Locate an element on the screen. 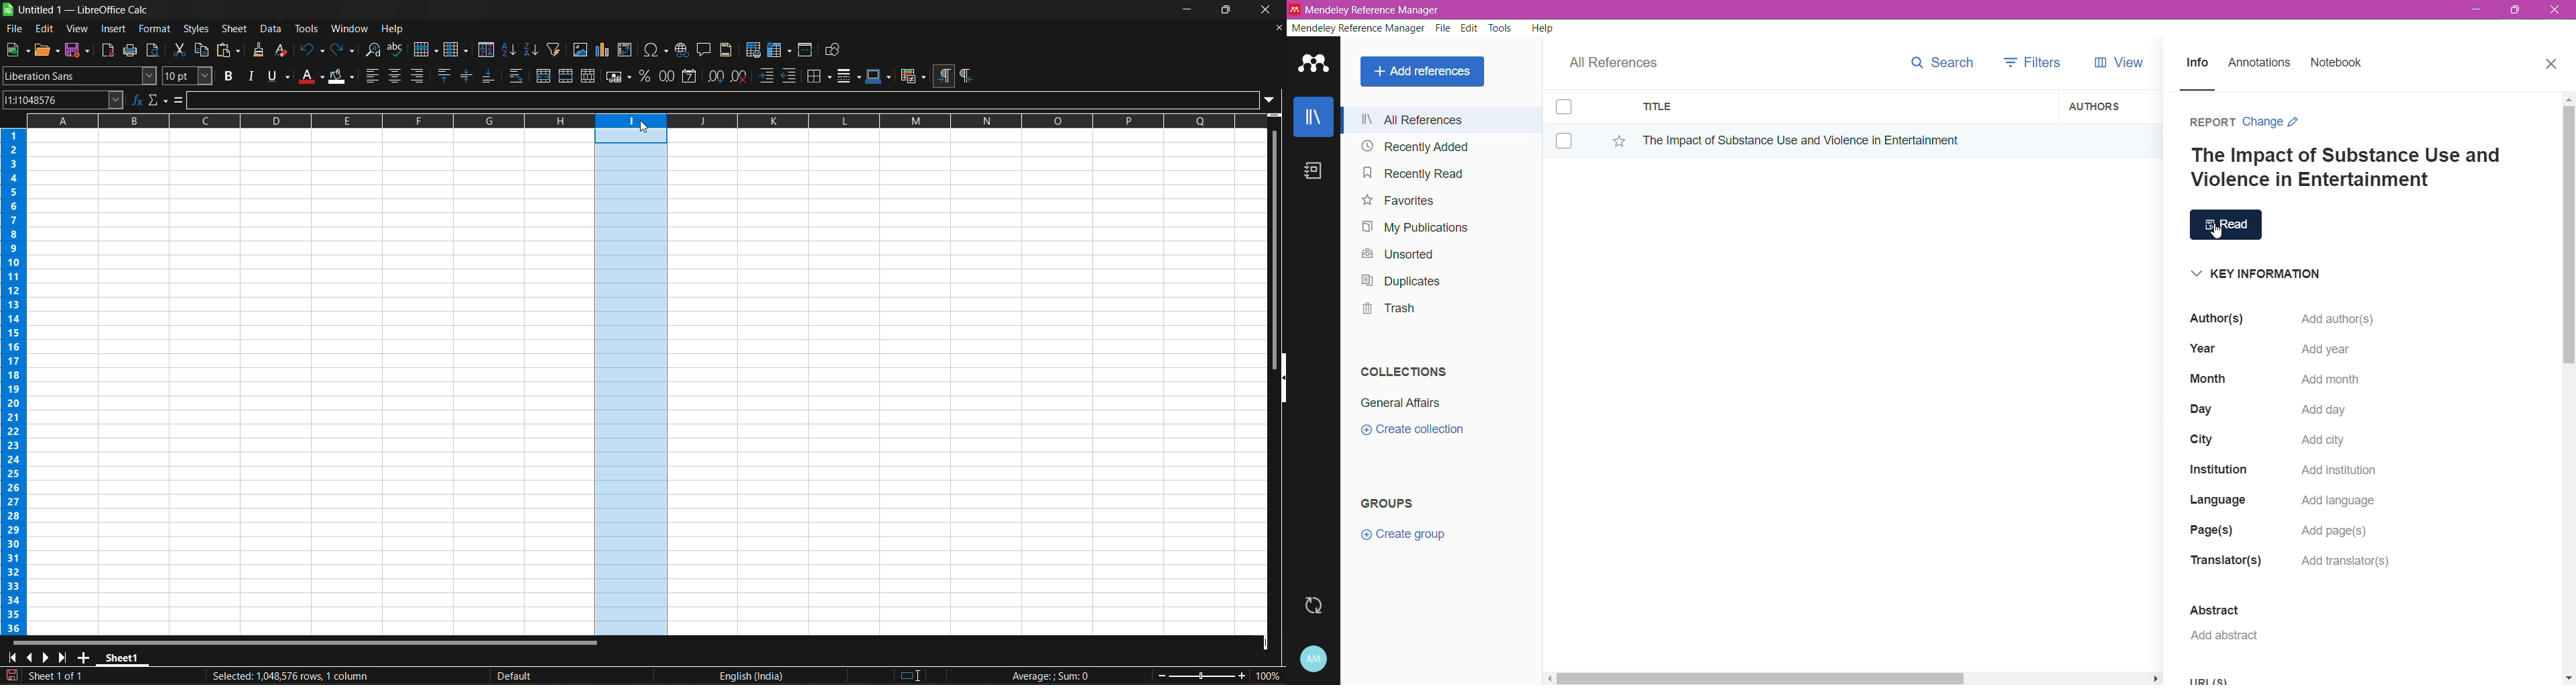 This screenshot has width=2576, height=700. horizontal scroll bar is located at coordinates (301, 641).